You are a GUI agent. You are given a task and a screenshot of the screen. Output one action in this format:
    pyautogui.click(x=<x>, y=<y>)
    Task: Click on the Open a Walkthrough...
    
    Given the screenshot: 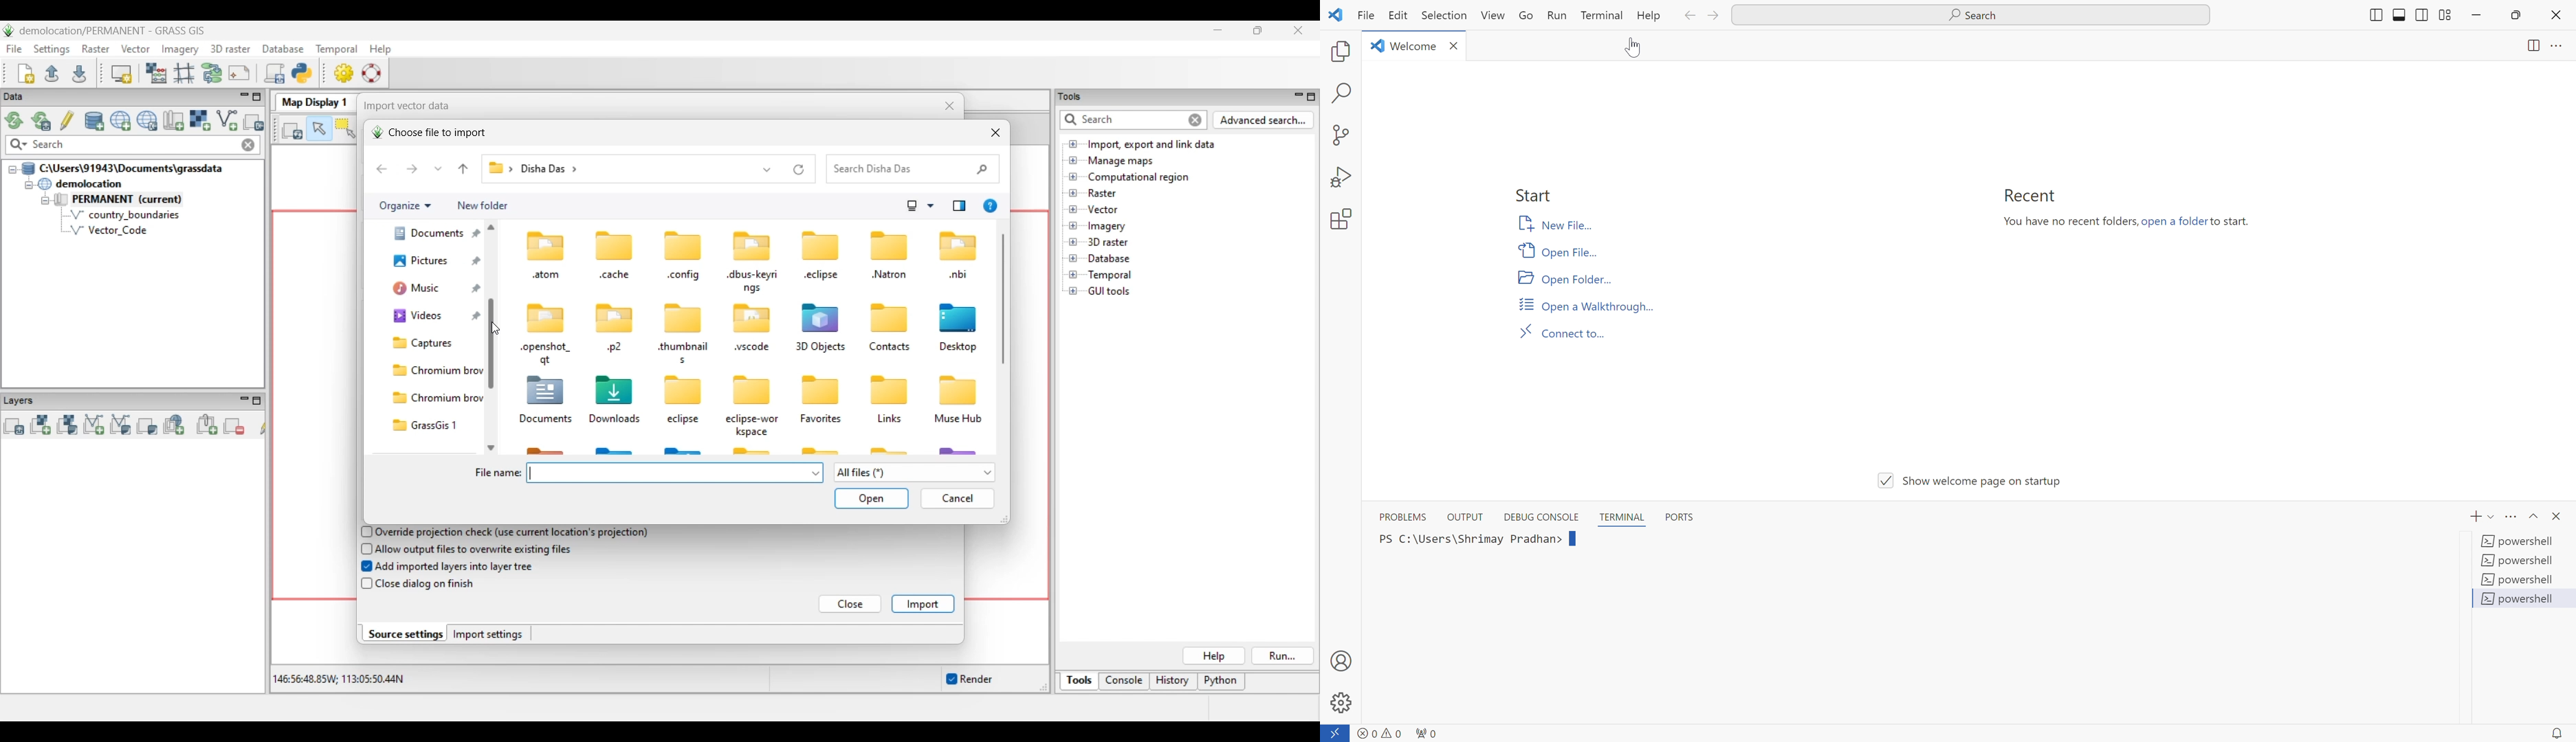 What is the action you would take?
    pyautogui.click(x=1584, y=304)
    